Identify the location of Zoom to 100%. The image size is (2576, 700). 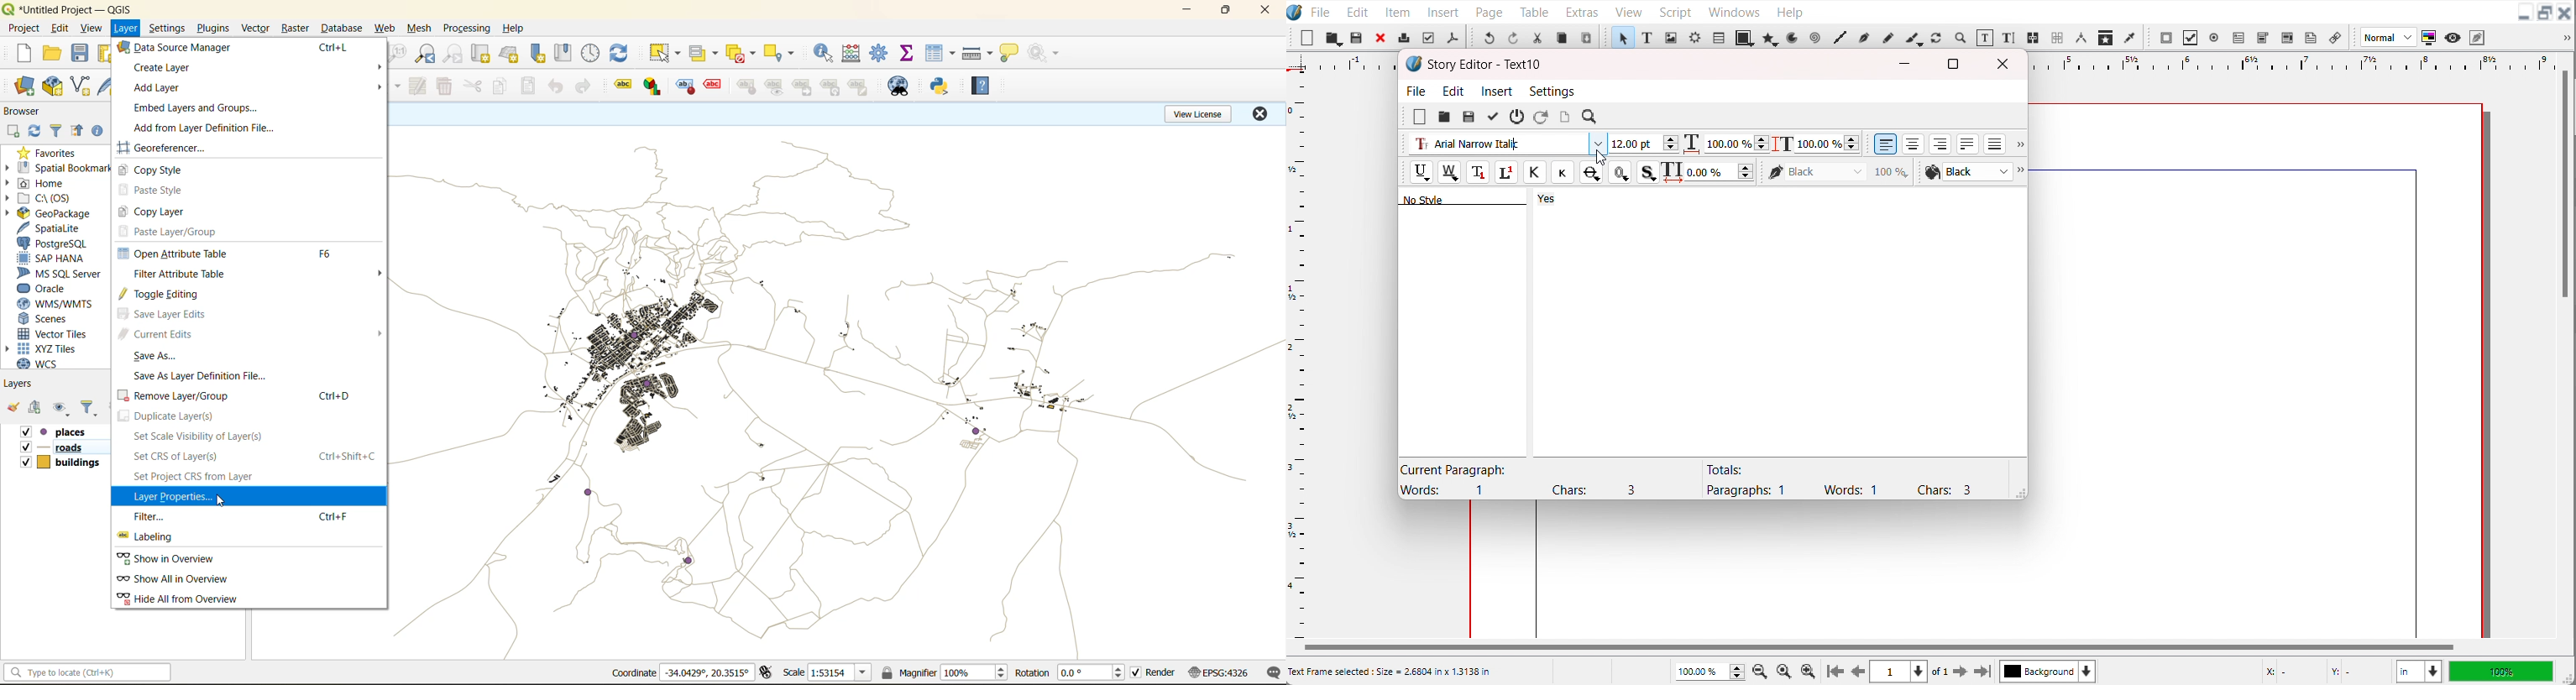
(1785, 670).